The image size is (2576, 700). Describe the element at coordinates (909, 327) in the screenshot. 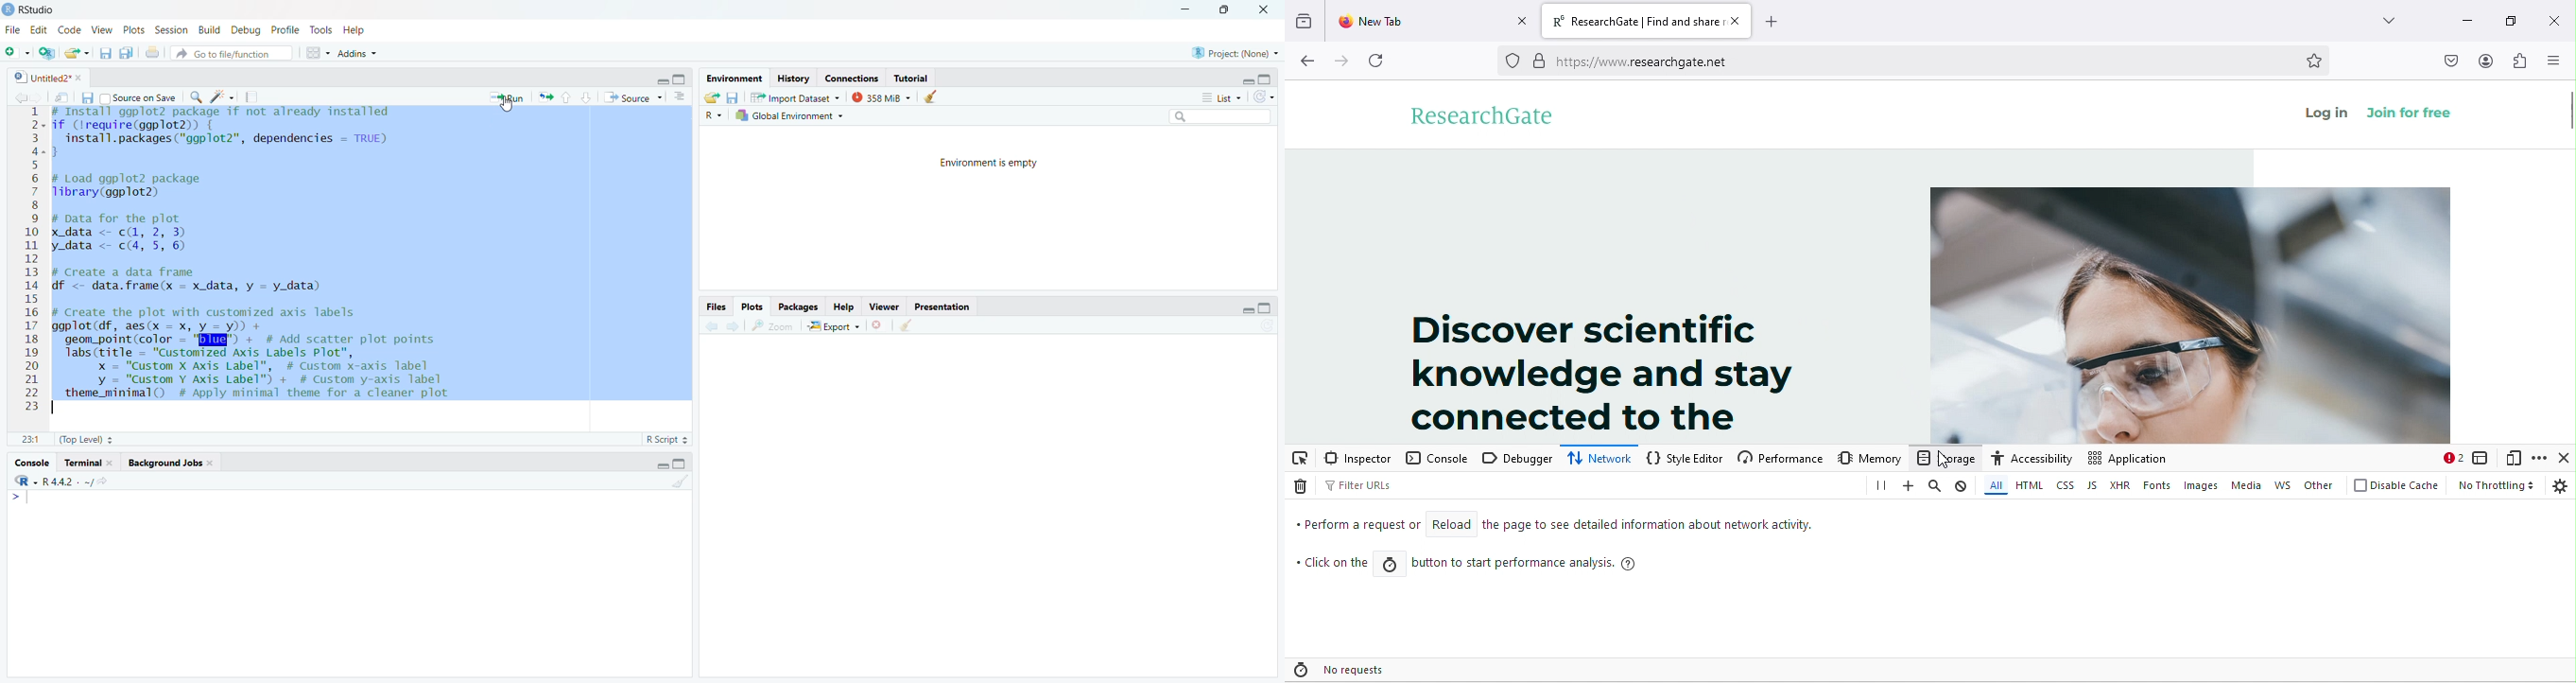

I see `clear` at that location.